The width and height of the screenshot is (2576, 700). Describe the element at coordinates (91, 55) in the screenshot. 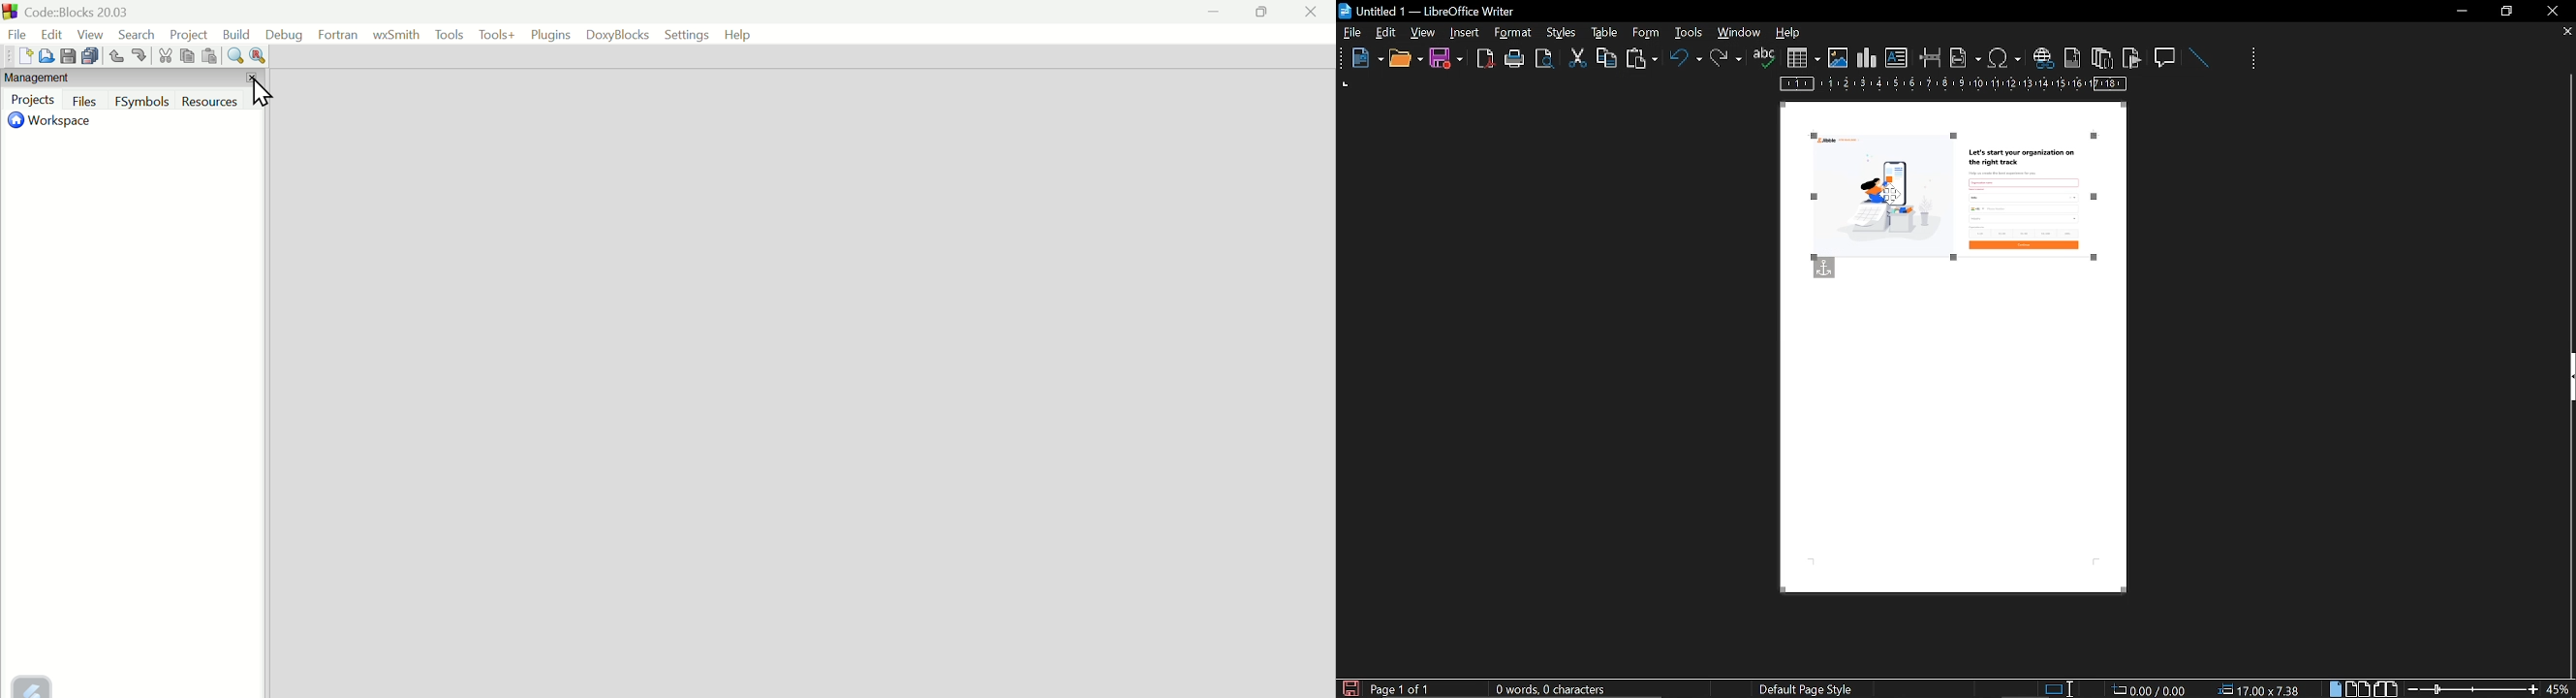

I see `Save multiple file` at that location.